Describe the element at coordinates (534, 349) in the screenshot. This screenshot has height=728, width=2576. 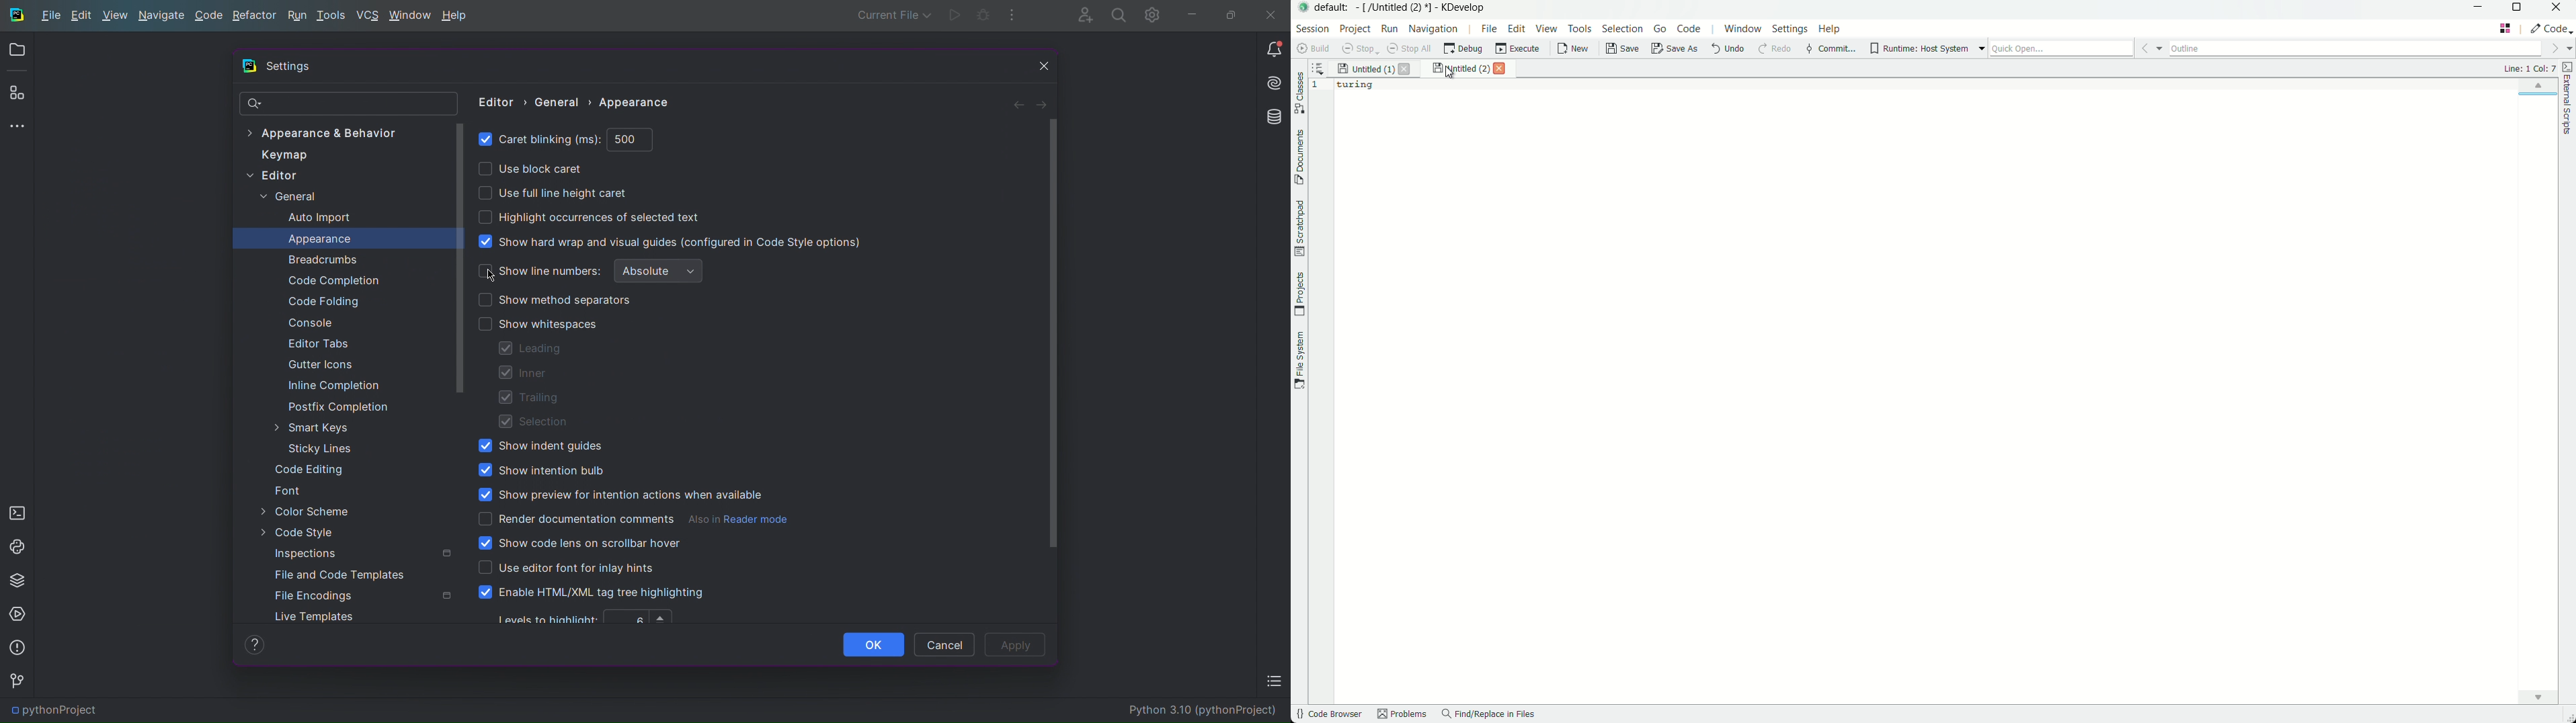
I see `Leading` at that location.